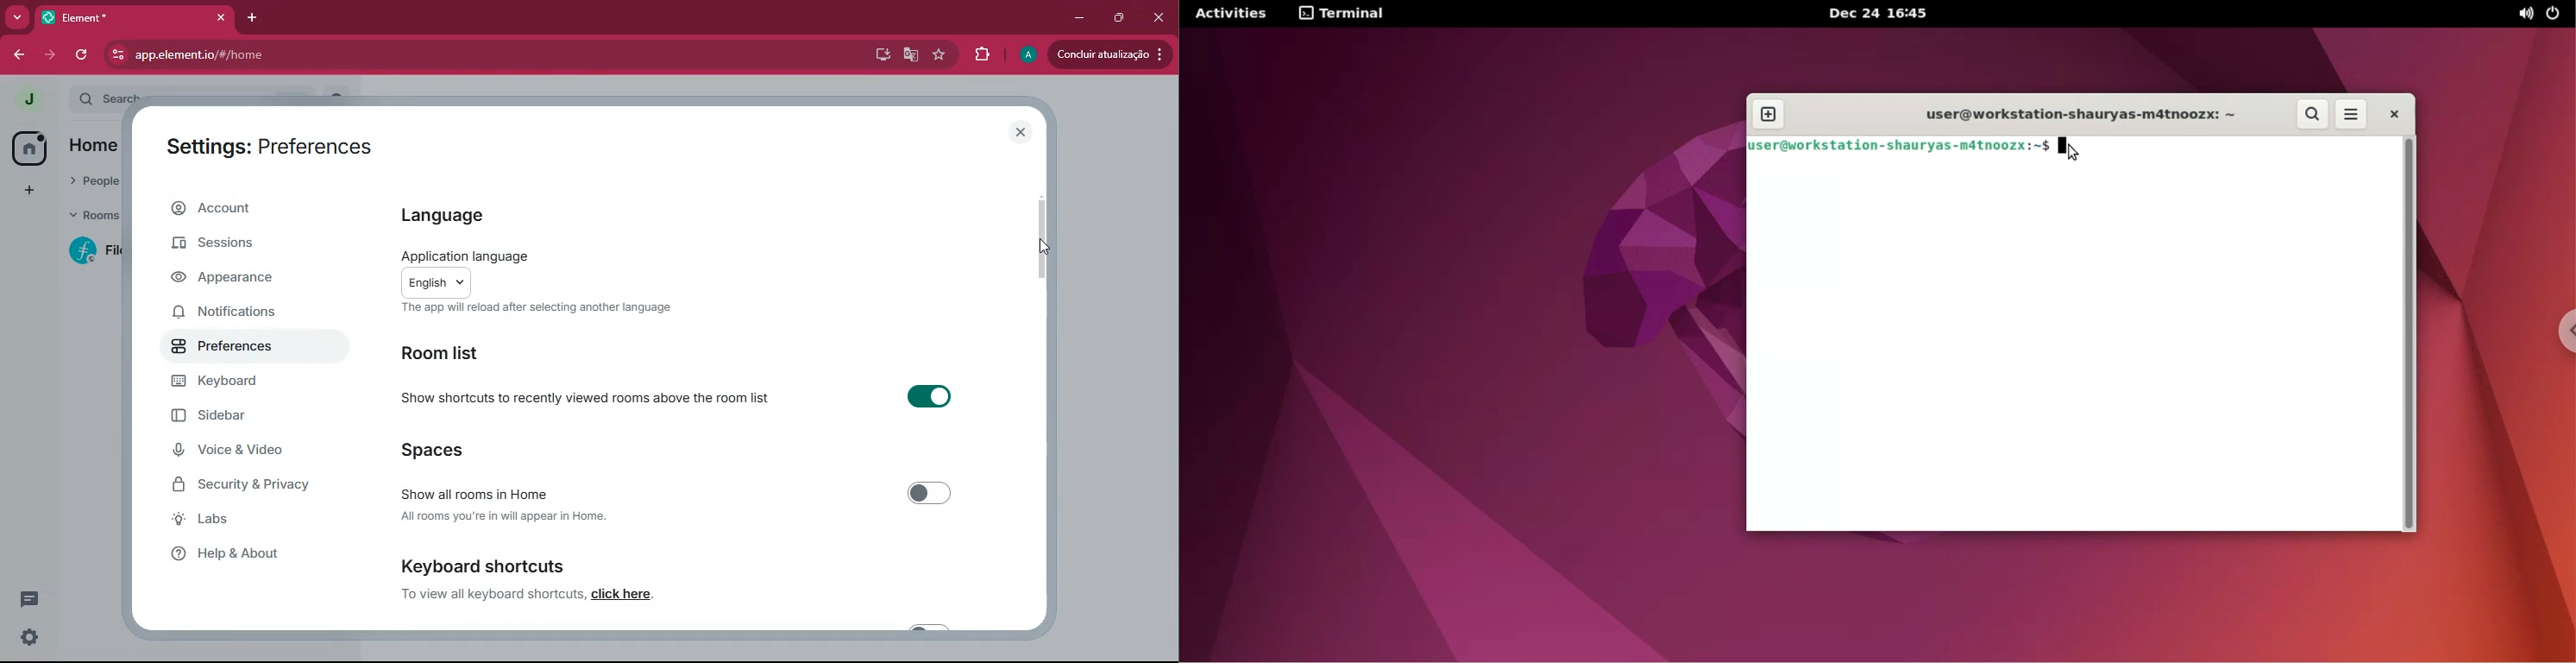 This screenshot has width=2576, height=672. Describe the element at coordinates (256, 18) in the screenshot. I see `add tab` at that location.